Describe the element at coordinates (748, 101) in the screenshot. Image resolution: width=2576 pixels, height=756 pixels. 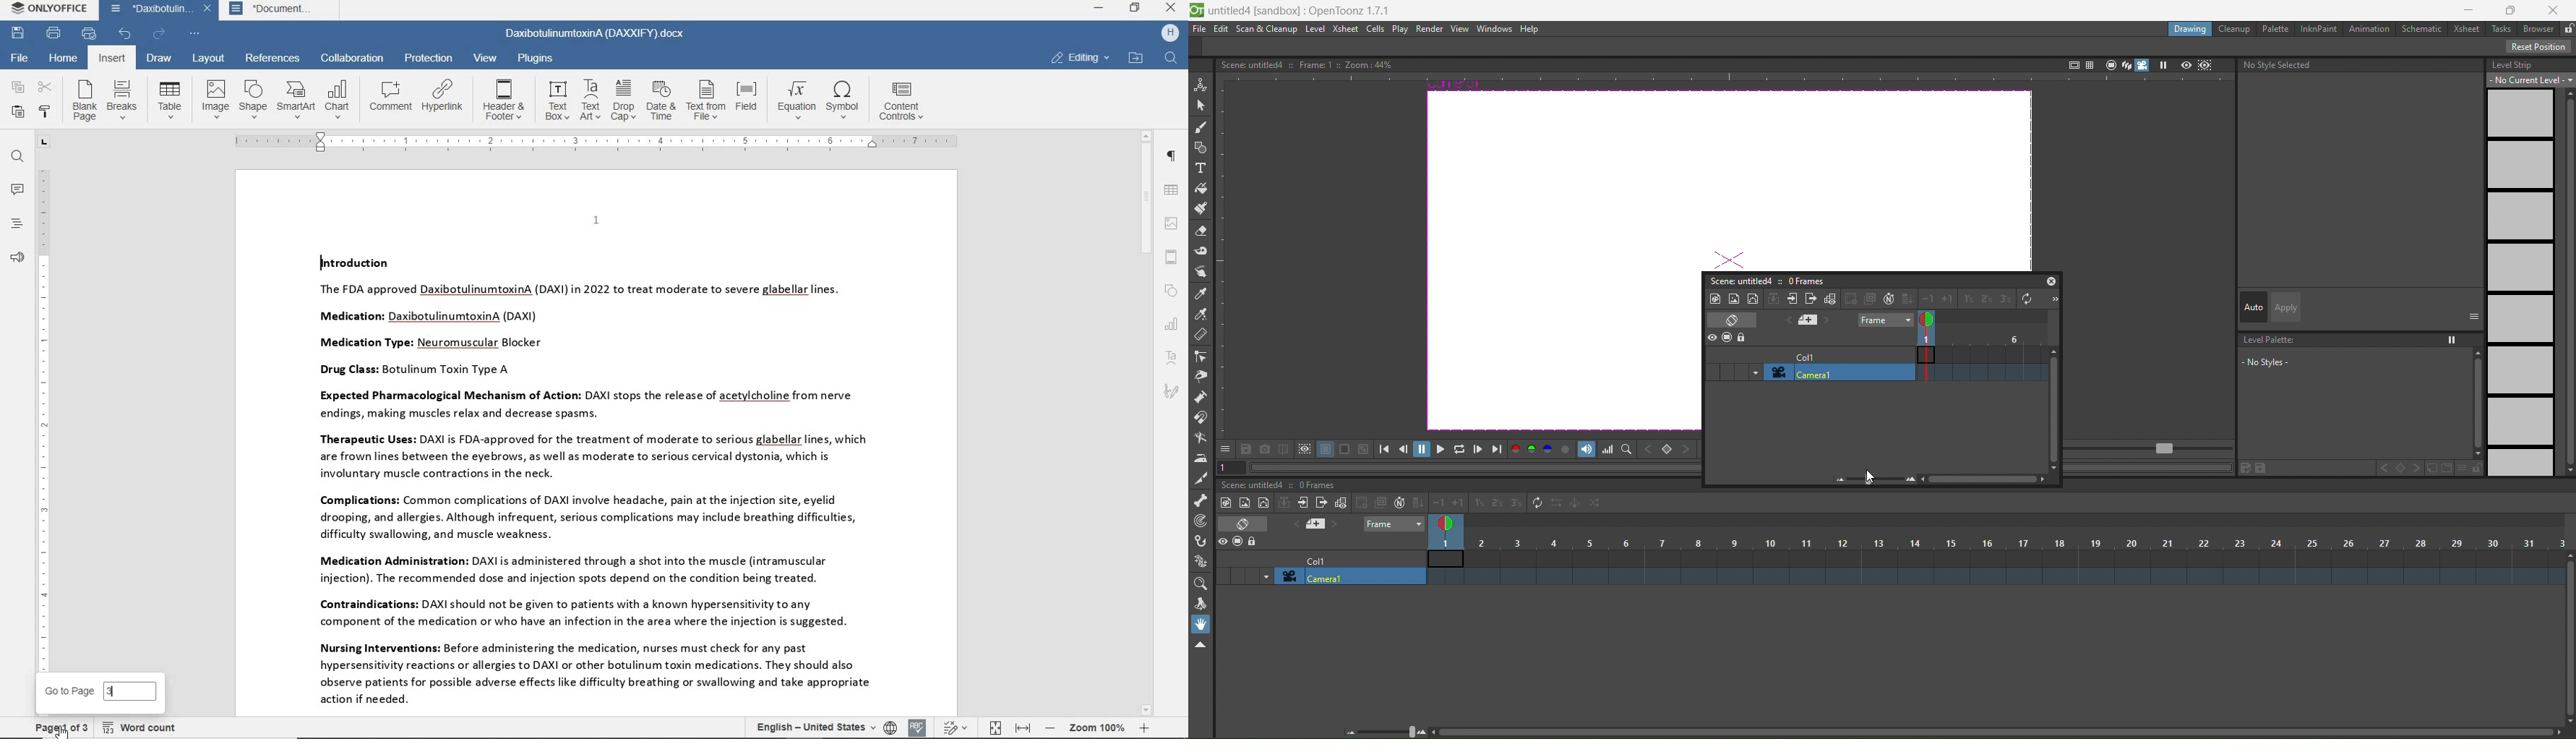
I see `field` at that location.